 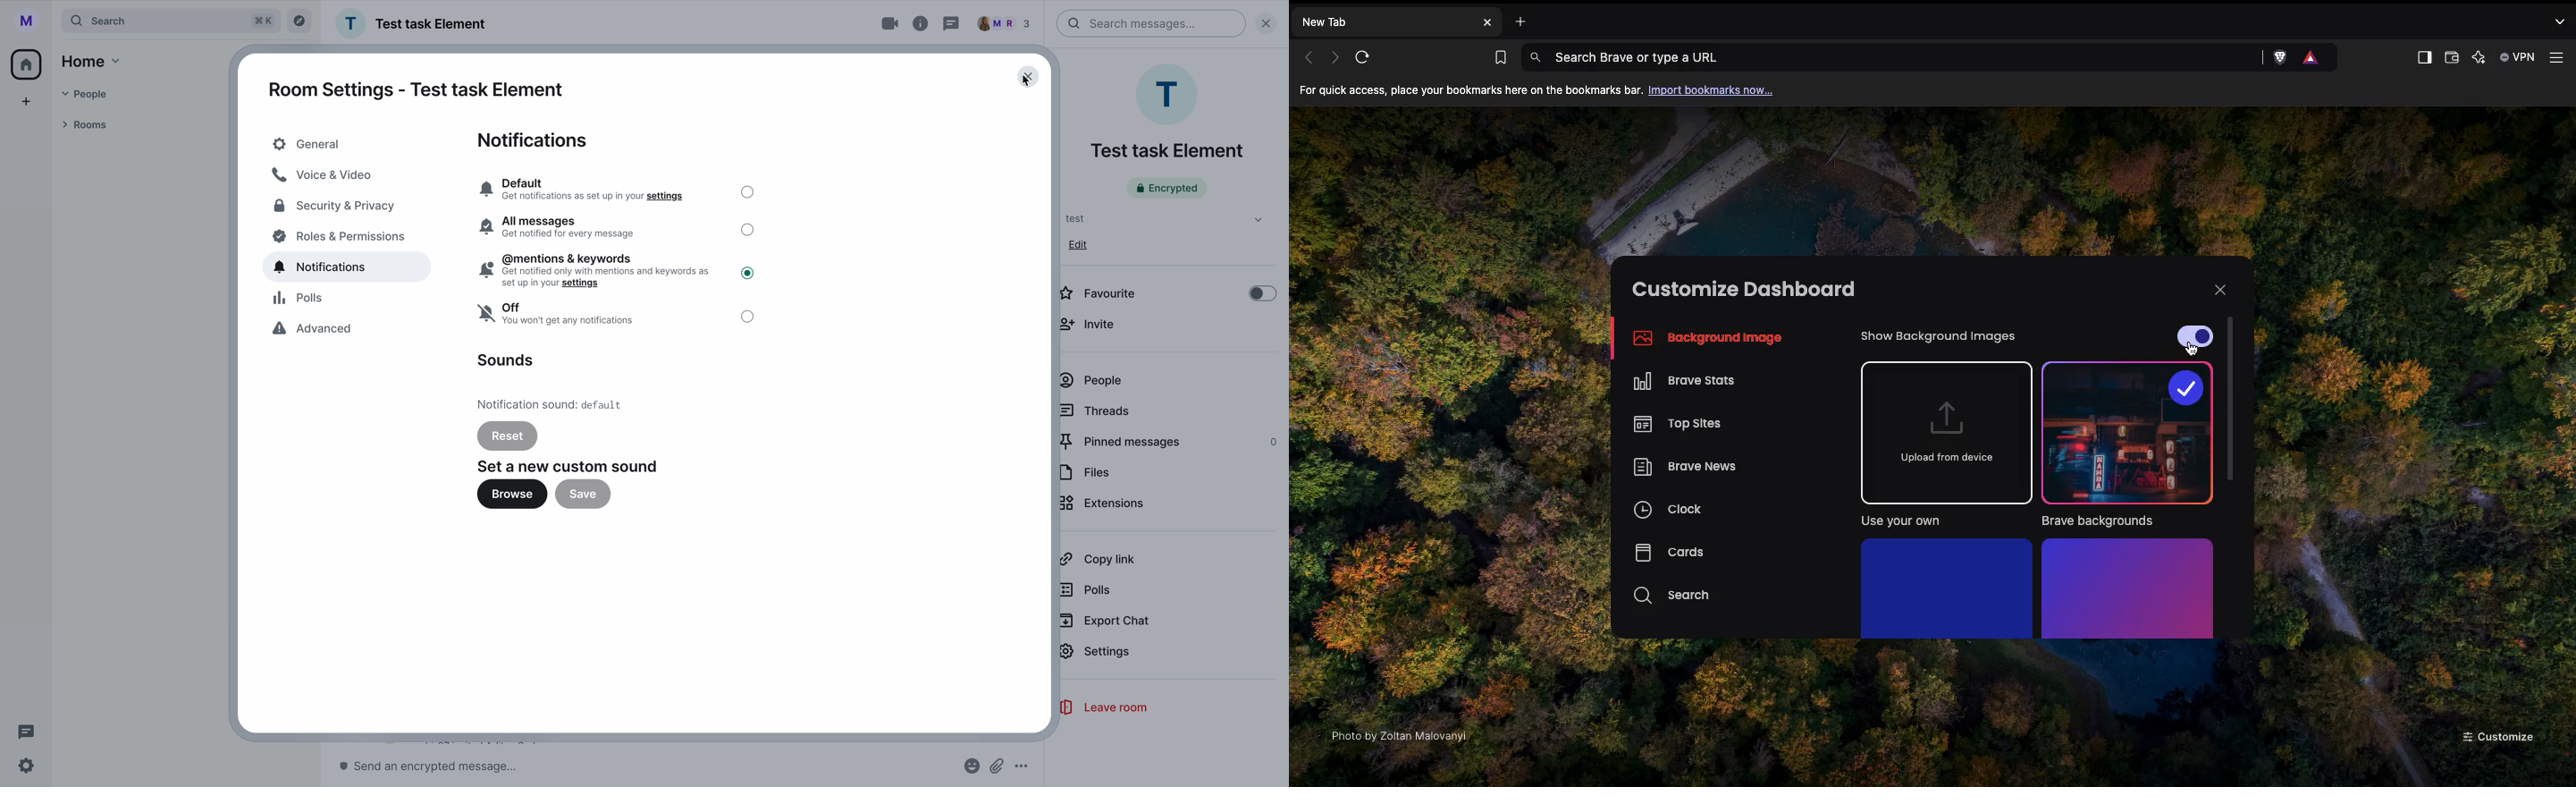 What do you see at coordinates (1471, 91) in the screenshot?
I see `For quick access, place your bookmarks here on the bookmarks bar.` at bounding box center [1471, 91].